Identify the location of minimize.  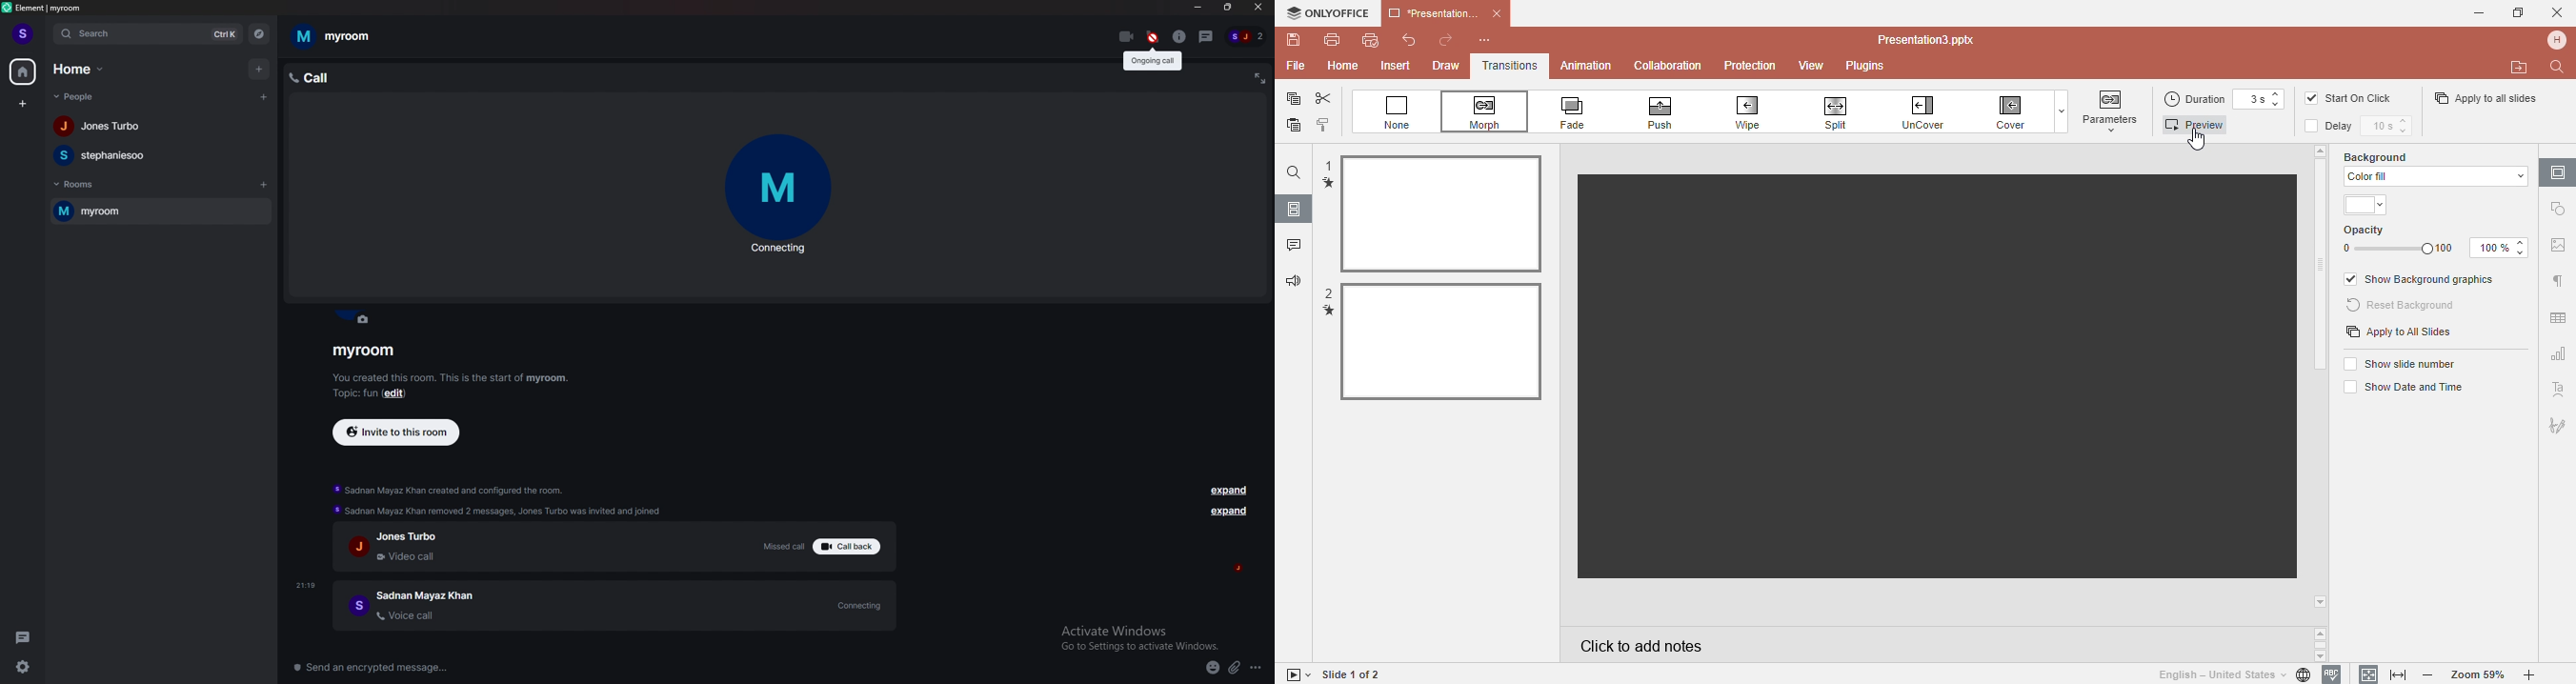
(2482, 13).